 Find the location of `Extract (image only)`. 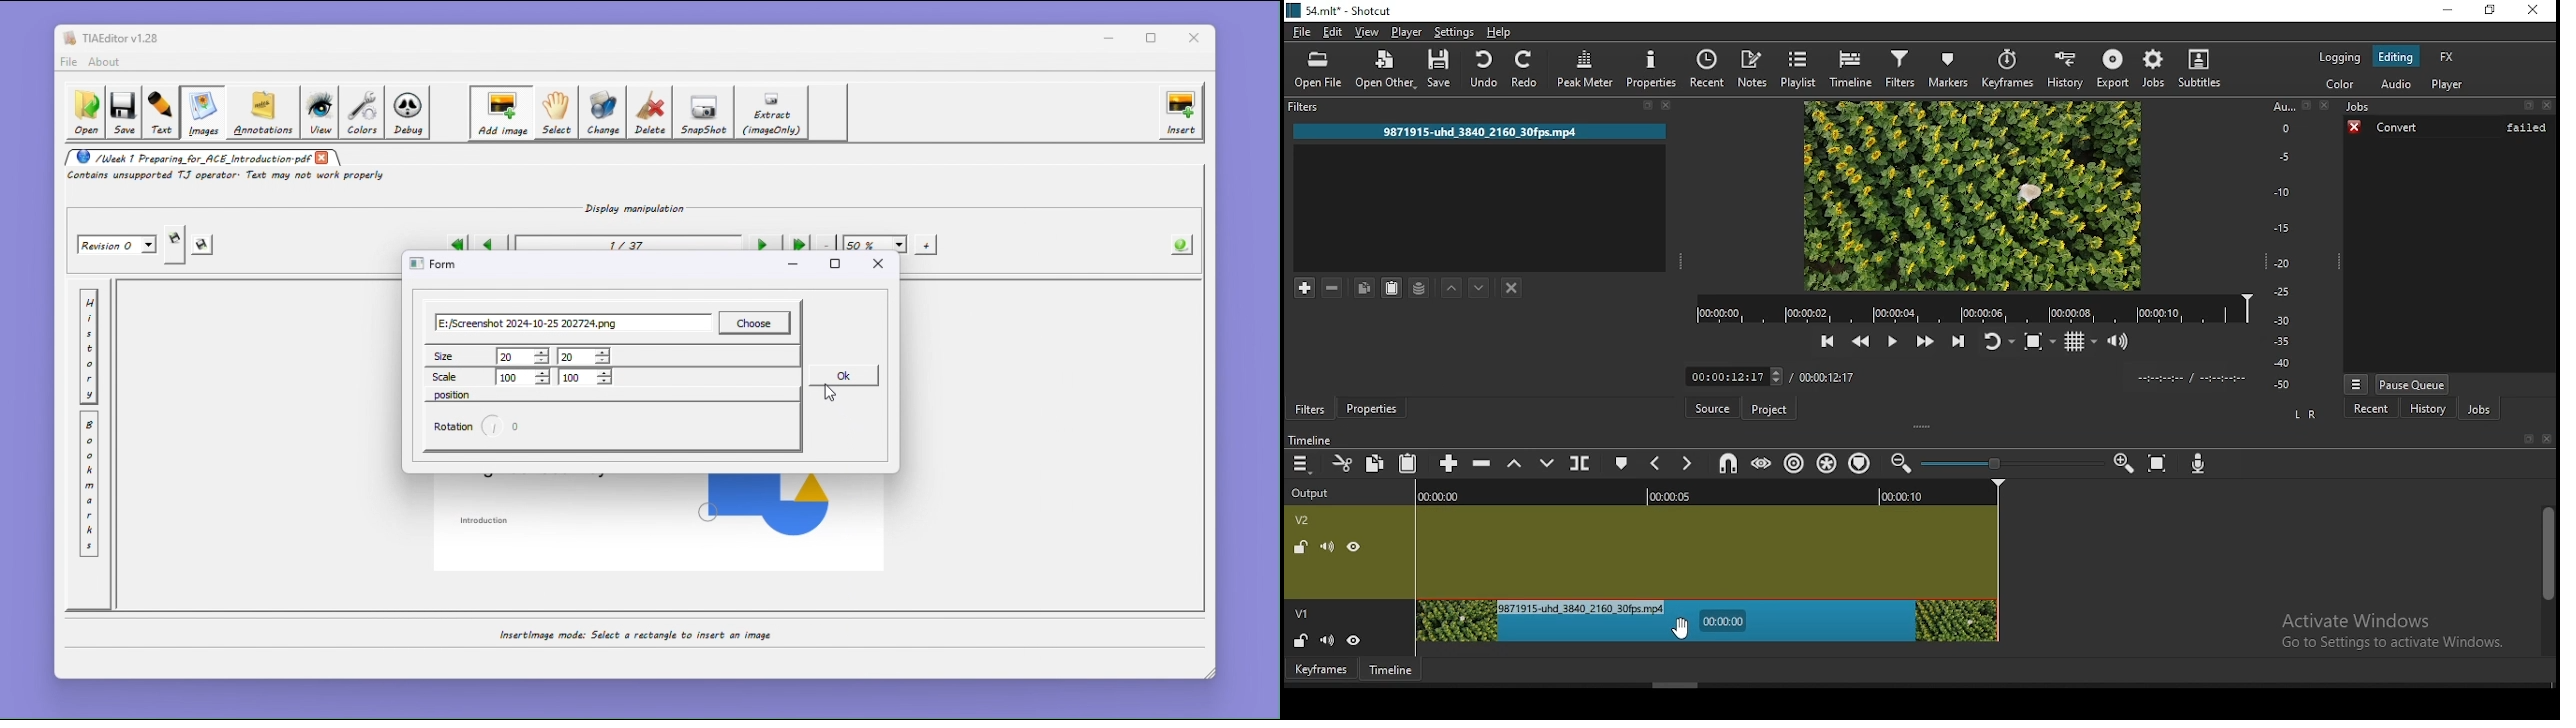

Extract (image only) is located at coordinates (773, 113).